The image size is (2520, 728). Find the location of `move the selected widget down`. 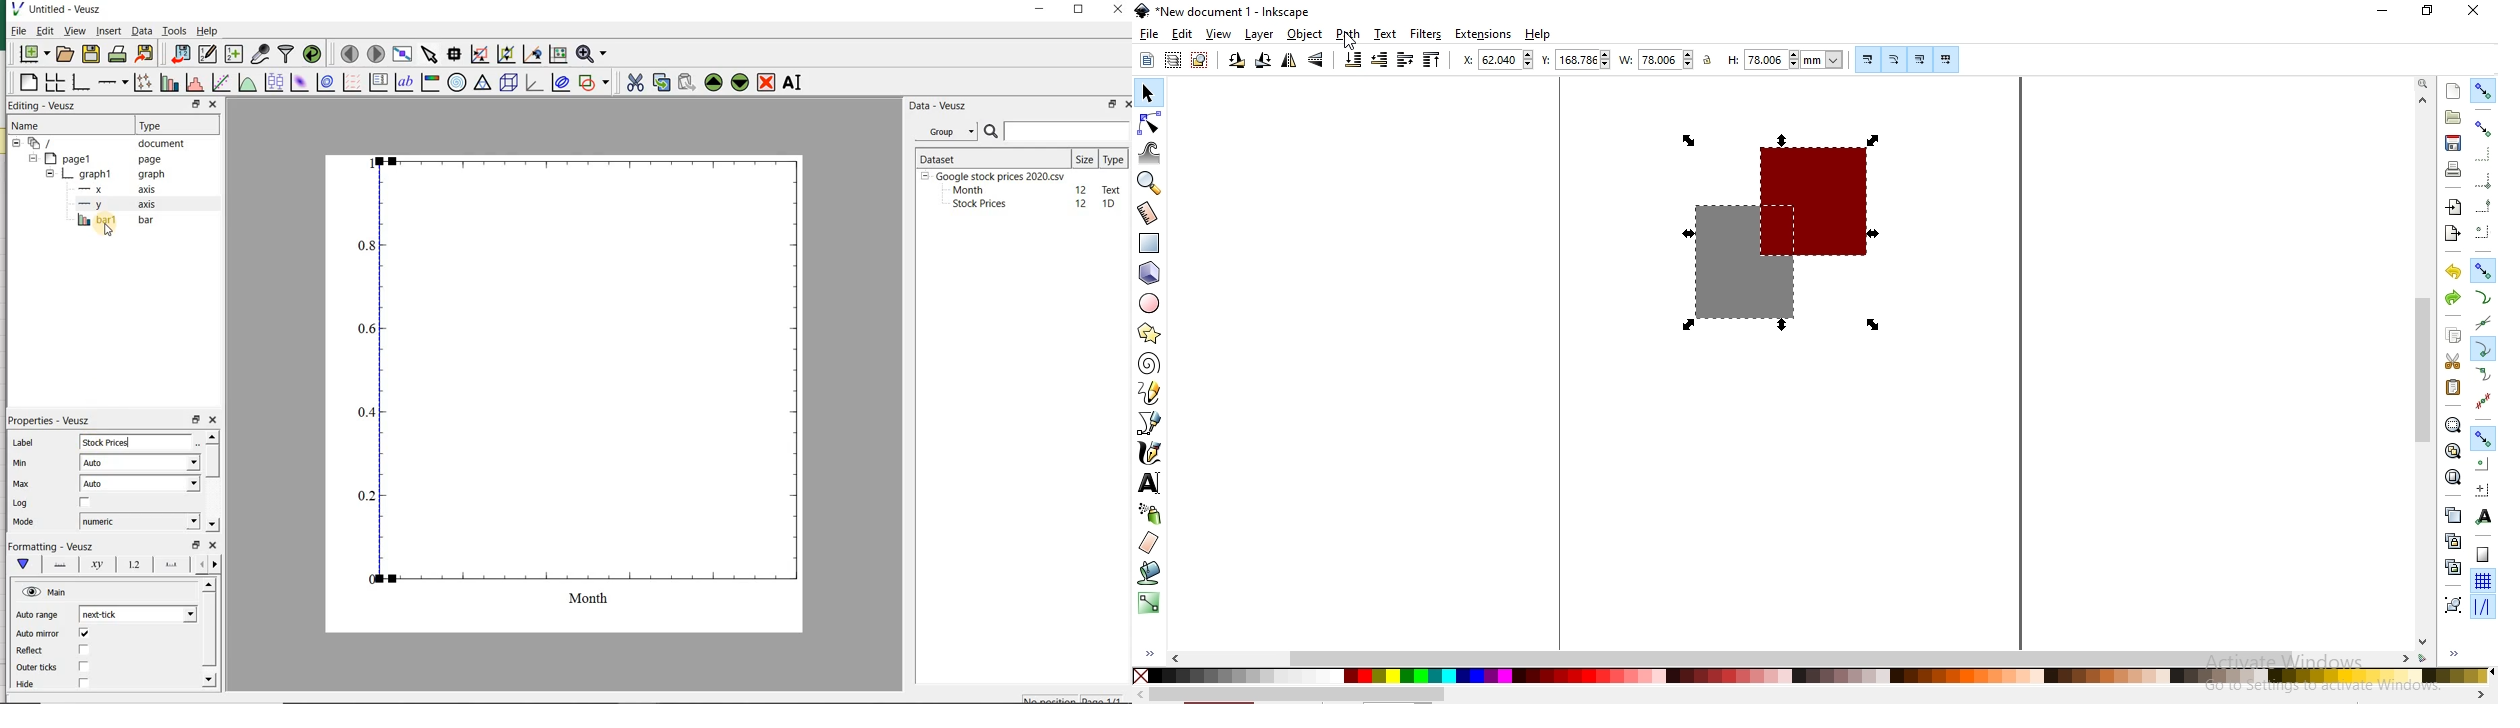

move the selected widget down is located at coordinates (740, 82).